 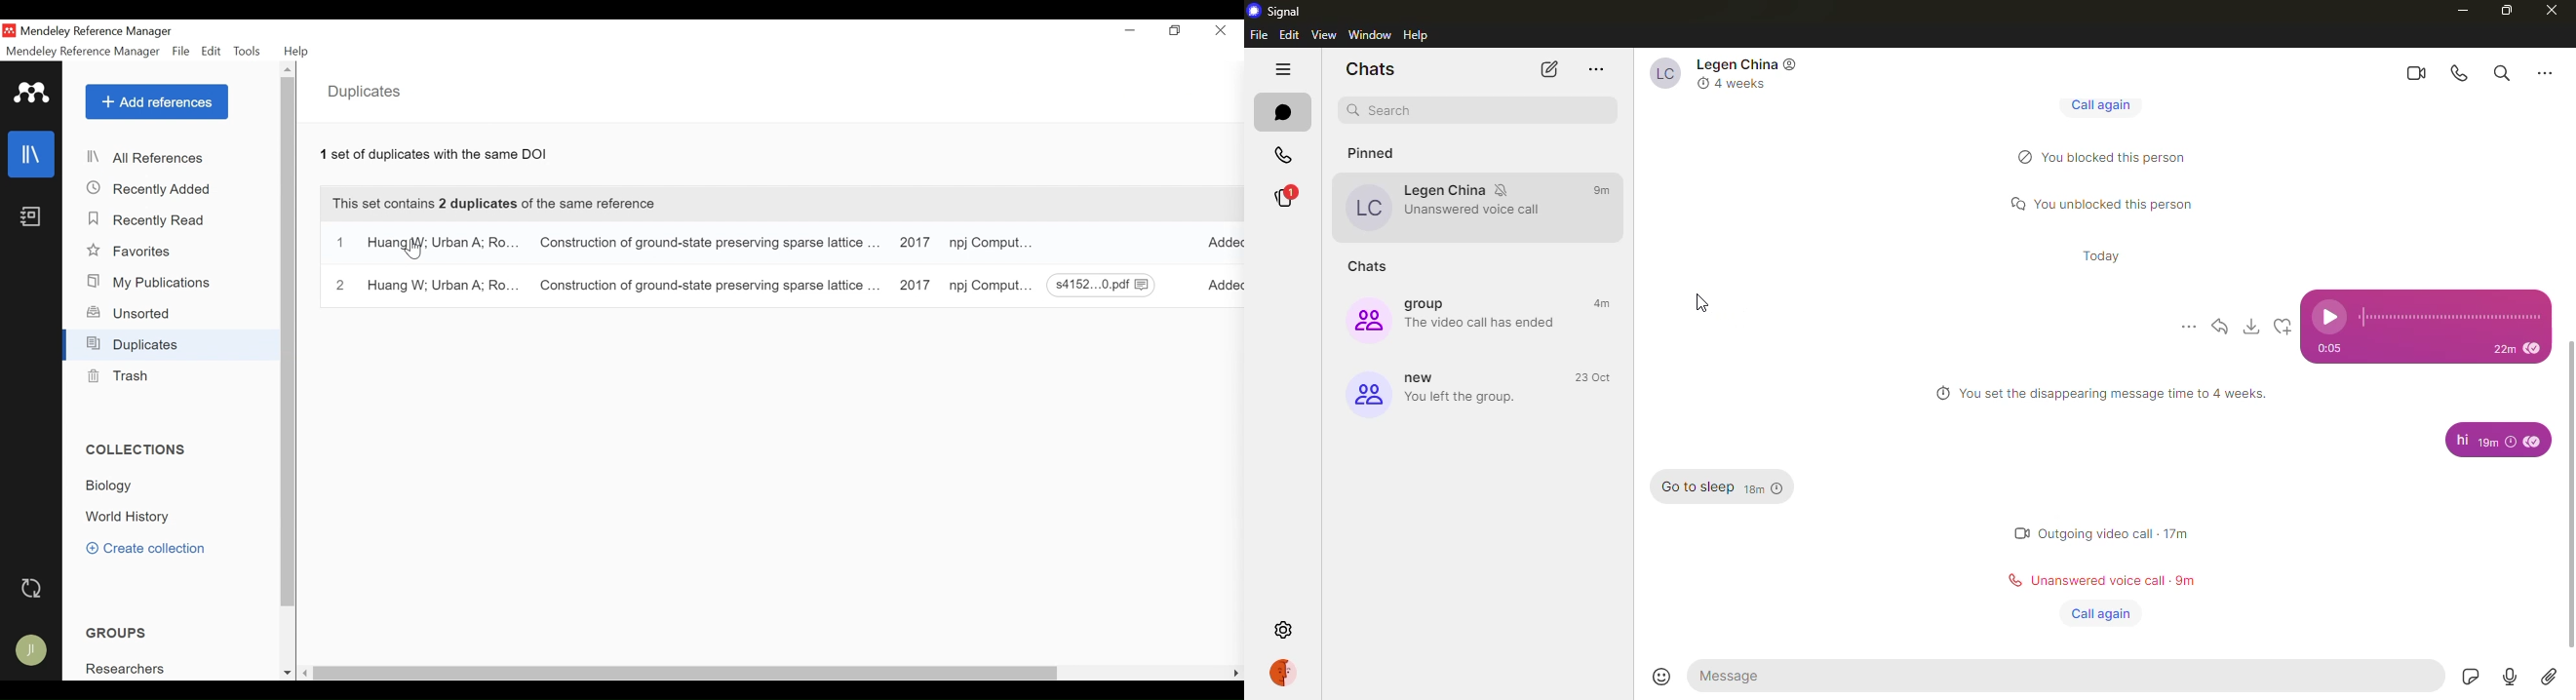 What do you see at coordinates (2455, 73) in the screenshot?
I see `voice call` at bounding box center [2455, 73].